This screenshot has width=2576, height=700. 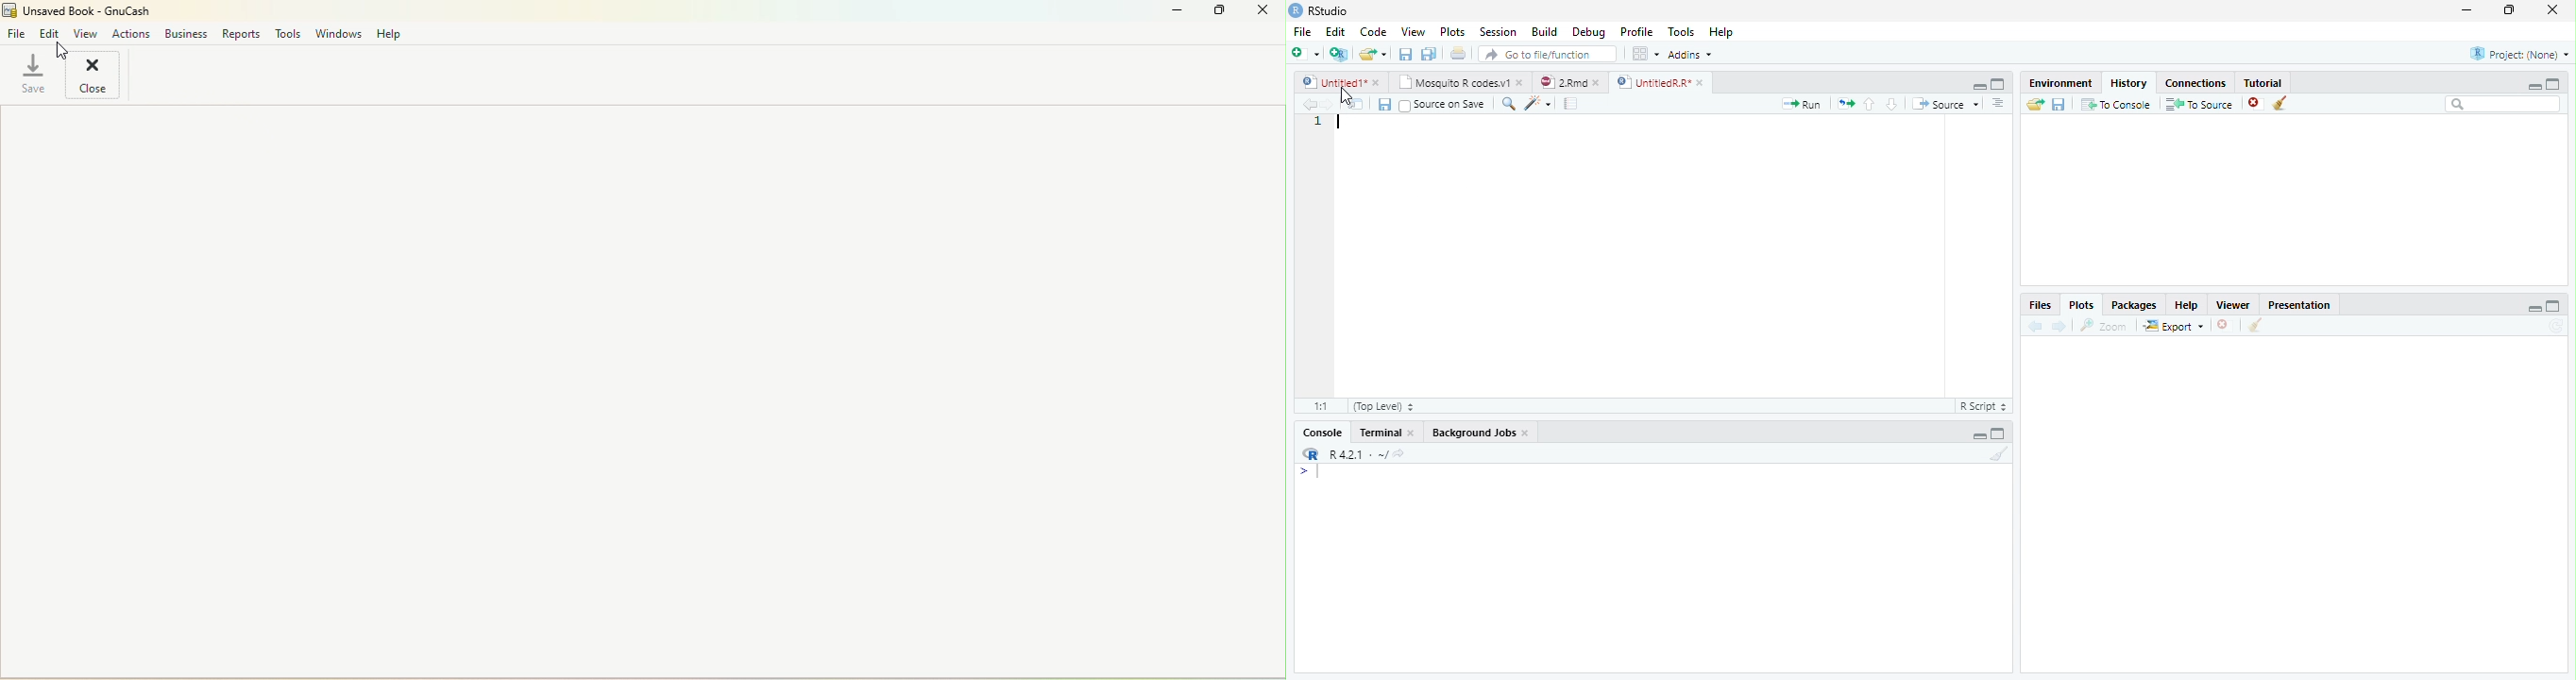 I want to click on Code tools, so click(x=1538, y=104).